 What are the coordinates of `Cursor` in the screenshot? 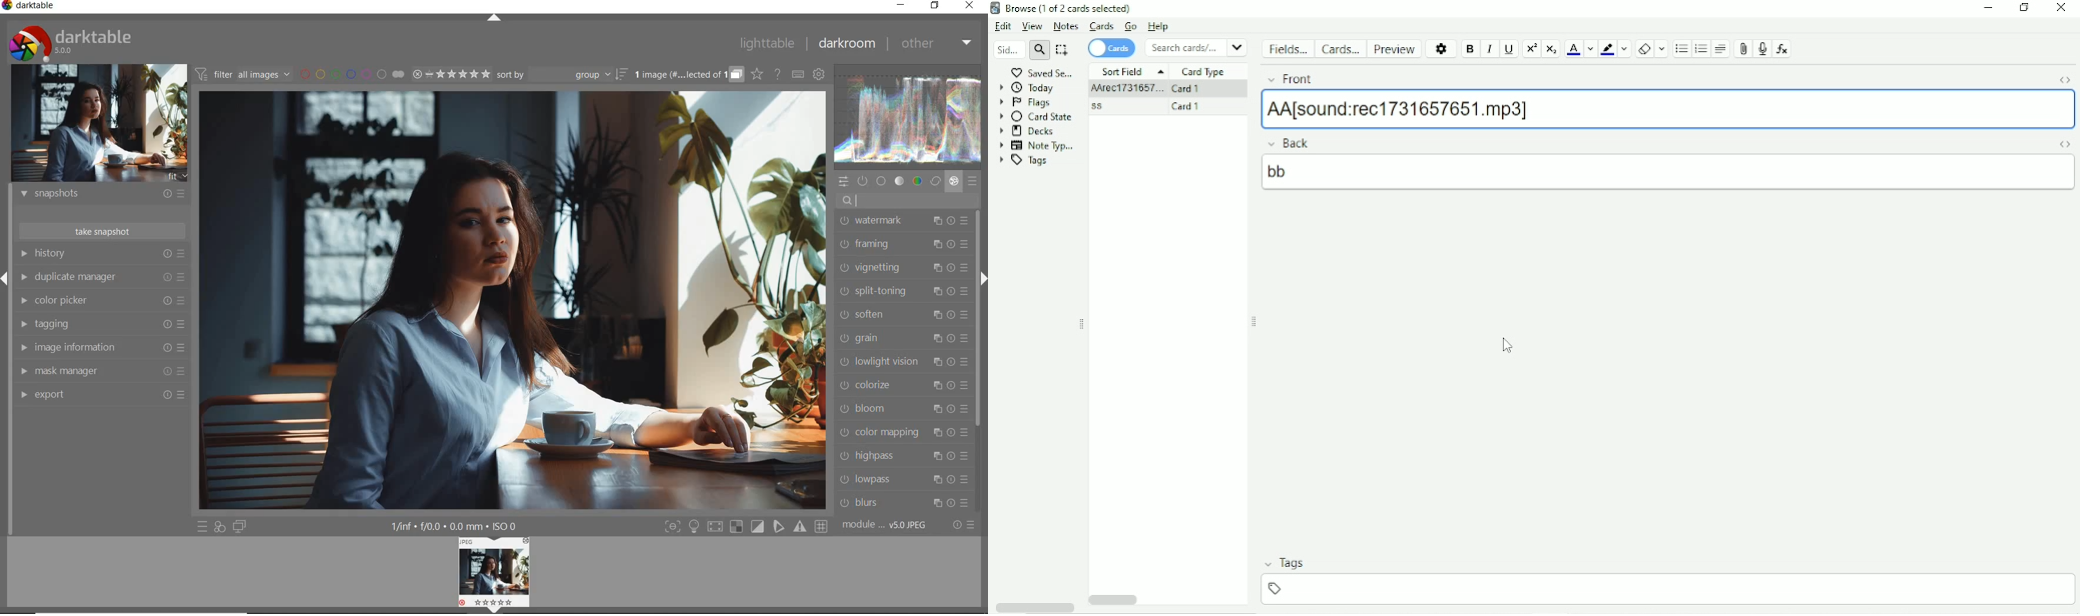 It's located at (1765, 67).